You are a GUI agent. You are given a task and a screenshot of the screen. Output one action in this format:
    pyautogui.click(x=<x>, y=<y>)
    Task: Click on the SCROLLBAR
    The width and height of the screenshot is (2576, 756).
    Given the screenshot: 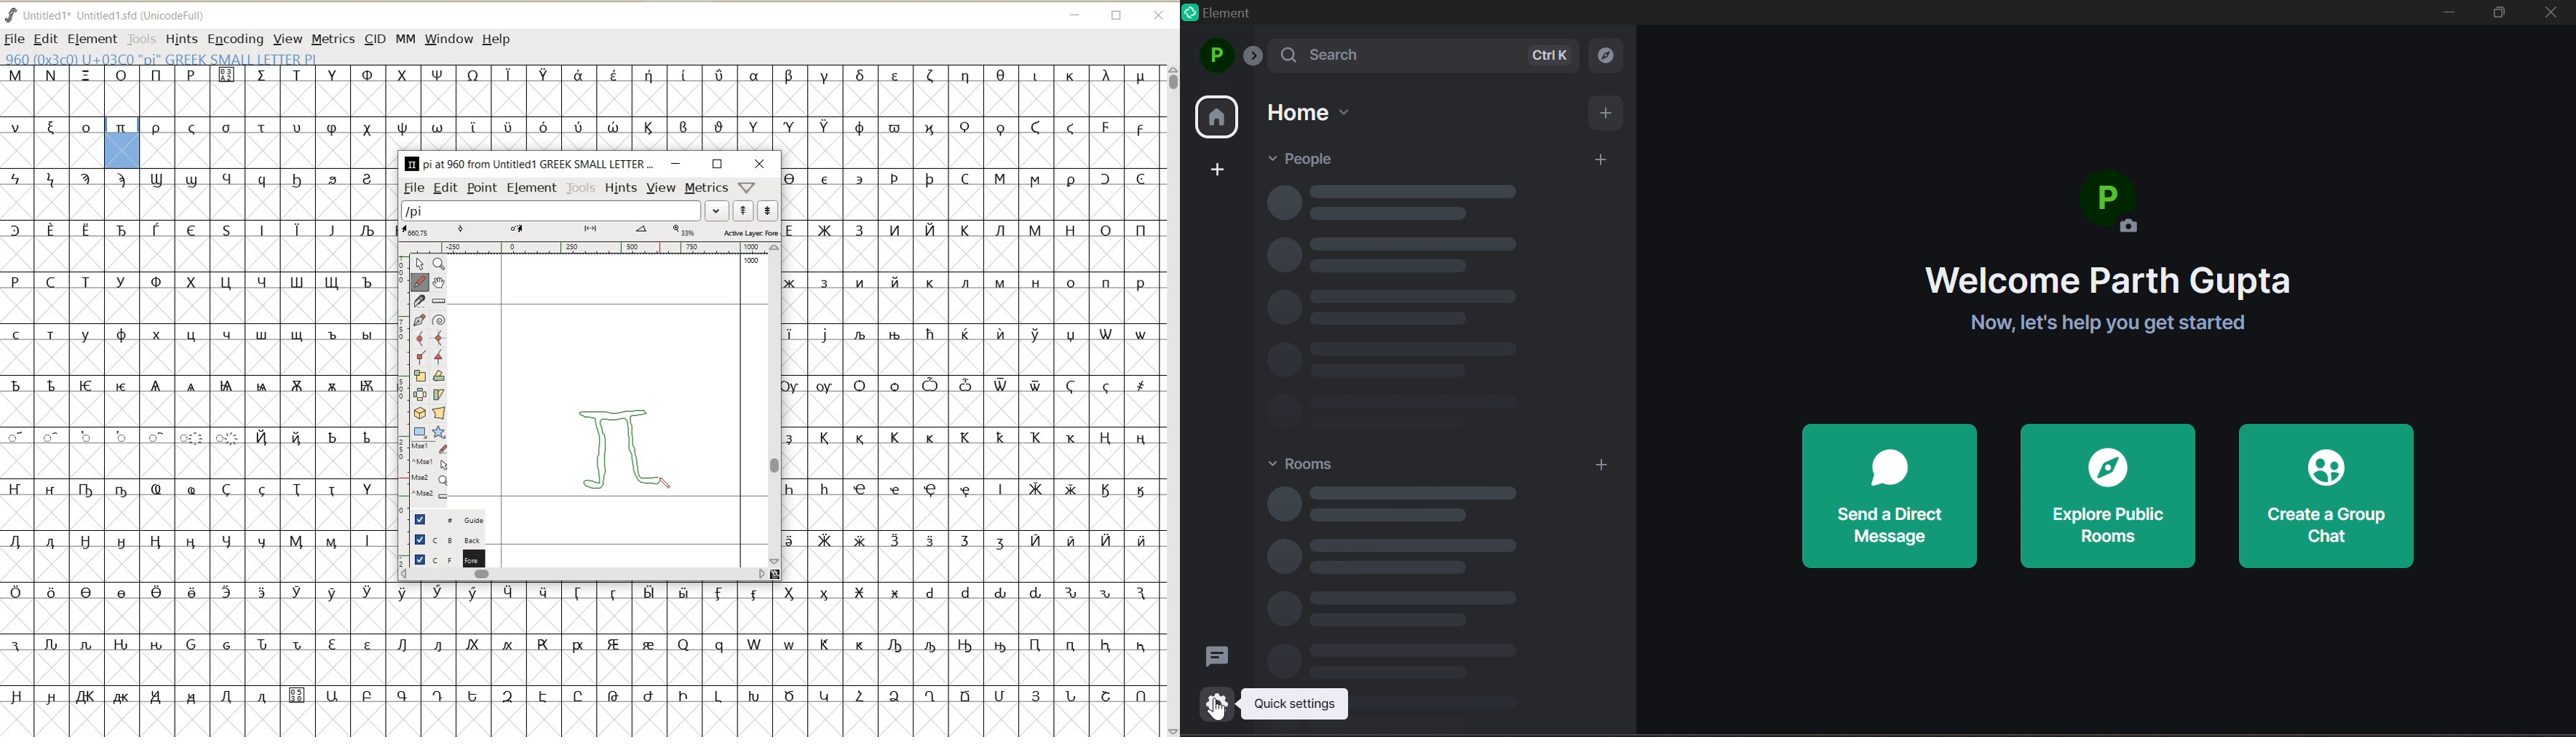 What is the action you would take?
    pyautogui.click(x=584, y=576)
    